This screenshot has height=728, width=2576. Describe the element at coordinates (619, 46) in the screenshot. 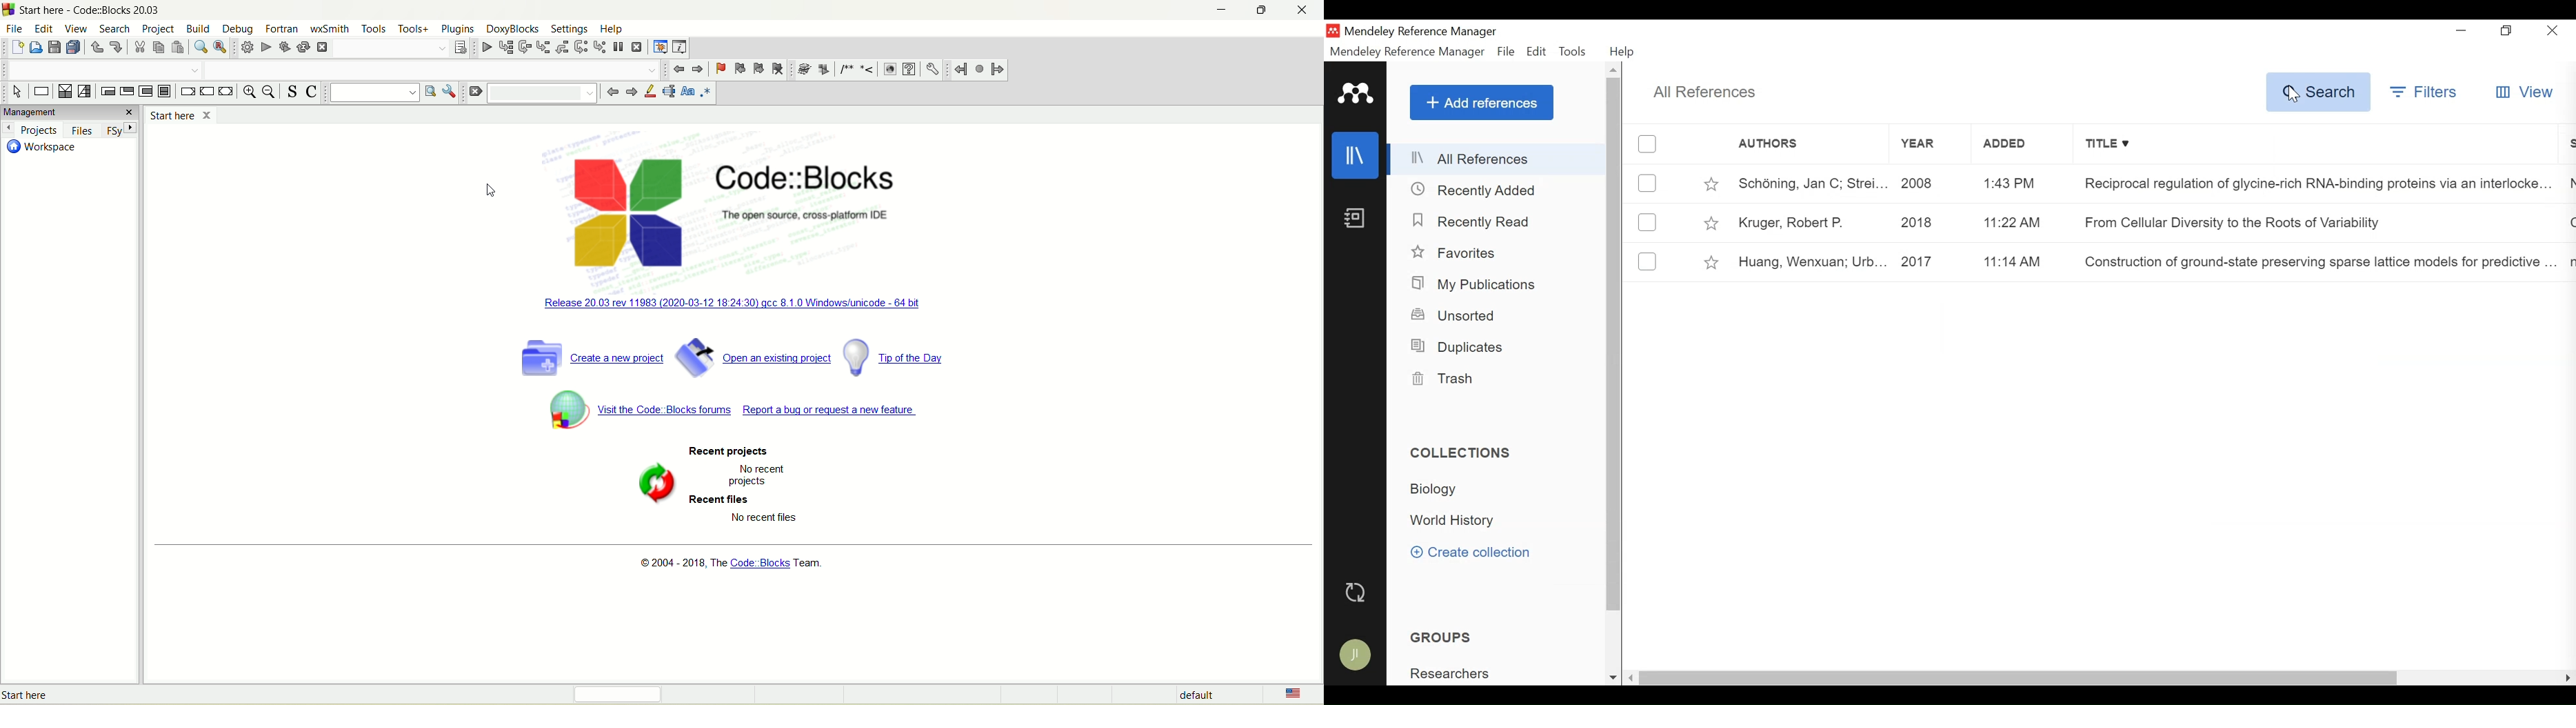

I see `break debugging` at that location.